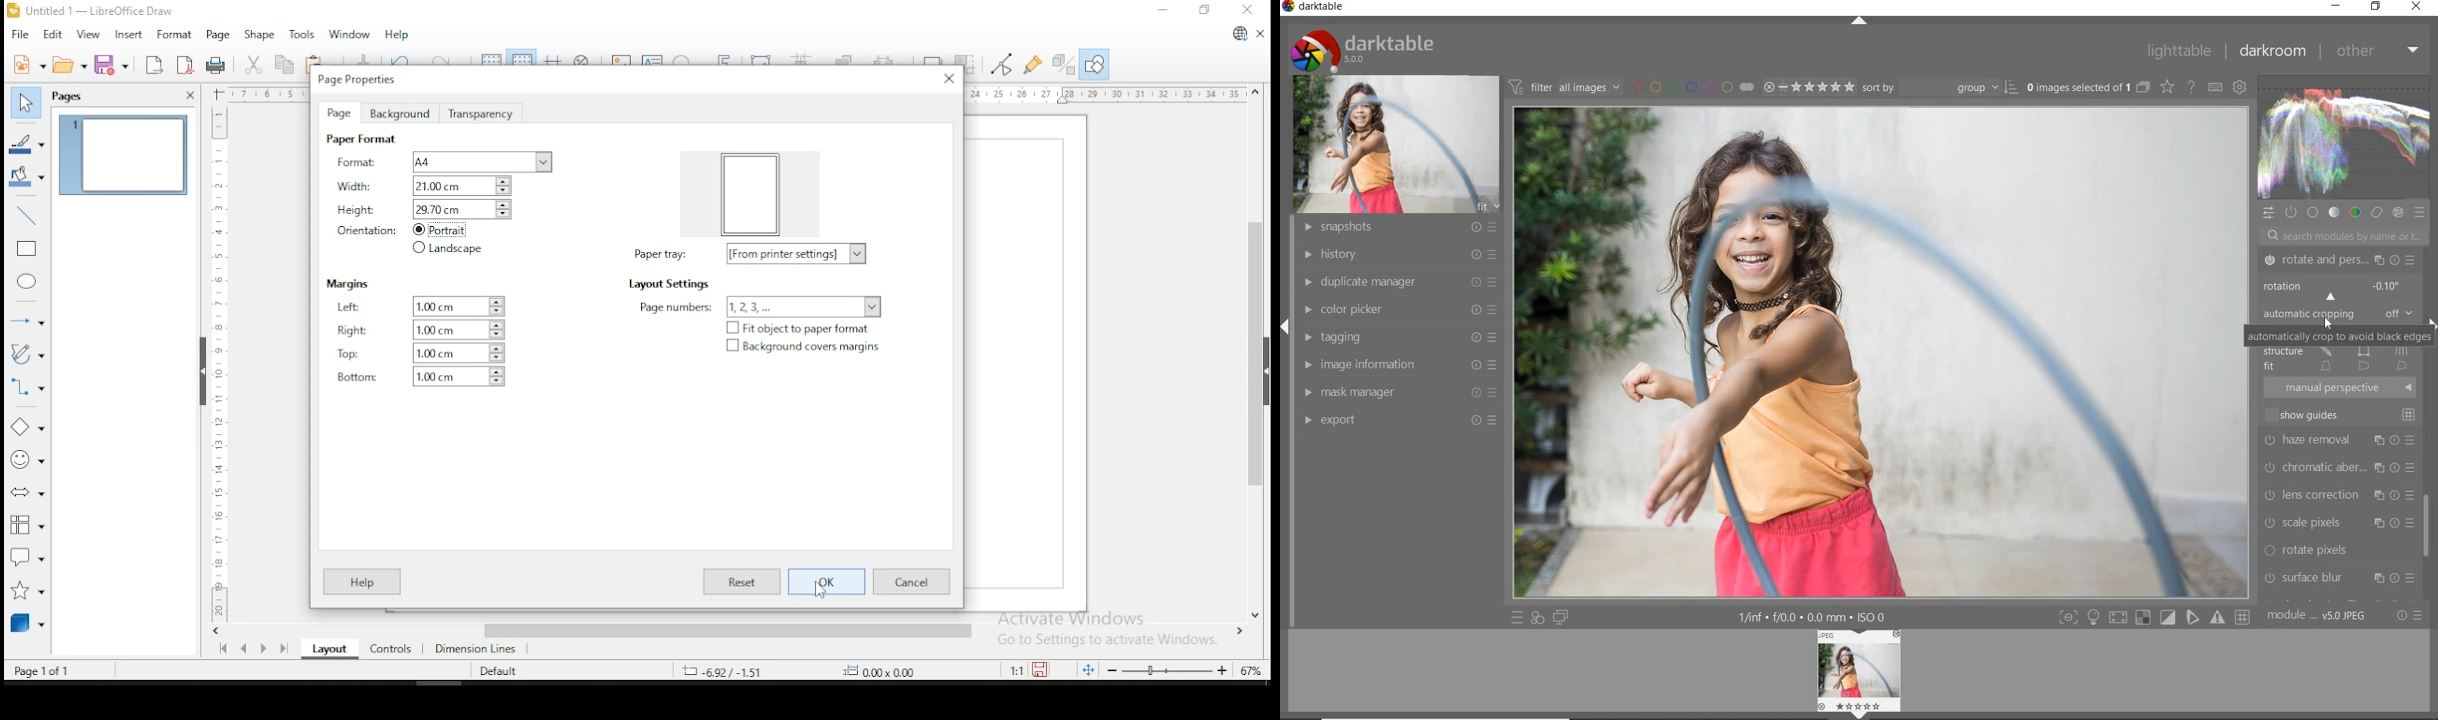 This screenshot has width=2464, height=728. I want to click on transformations, so click(764, 58).